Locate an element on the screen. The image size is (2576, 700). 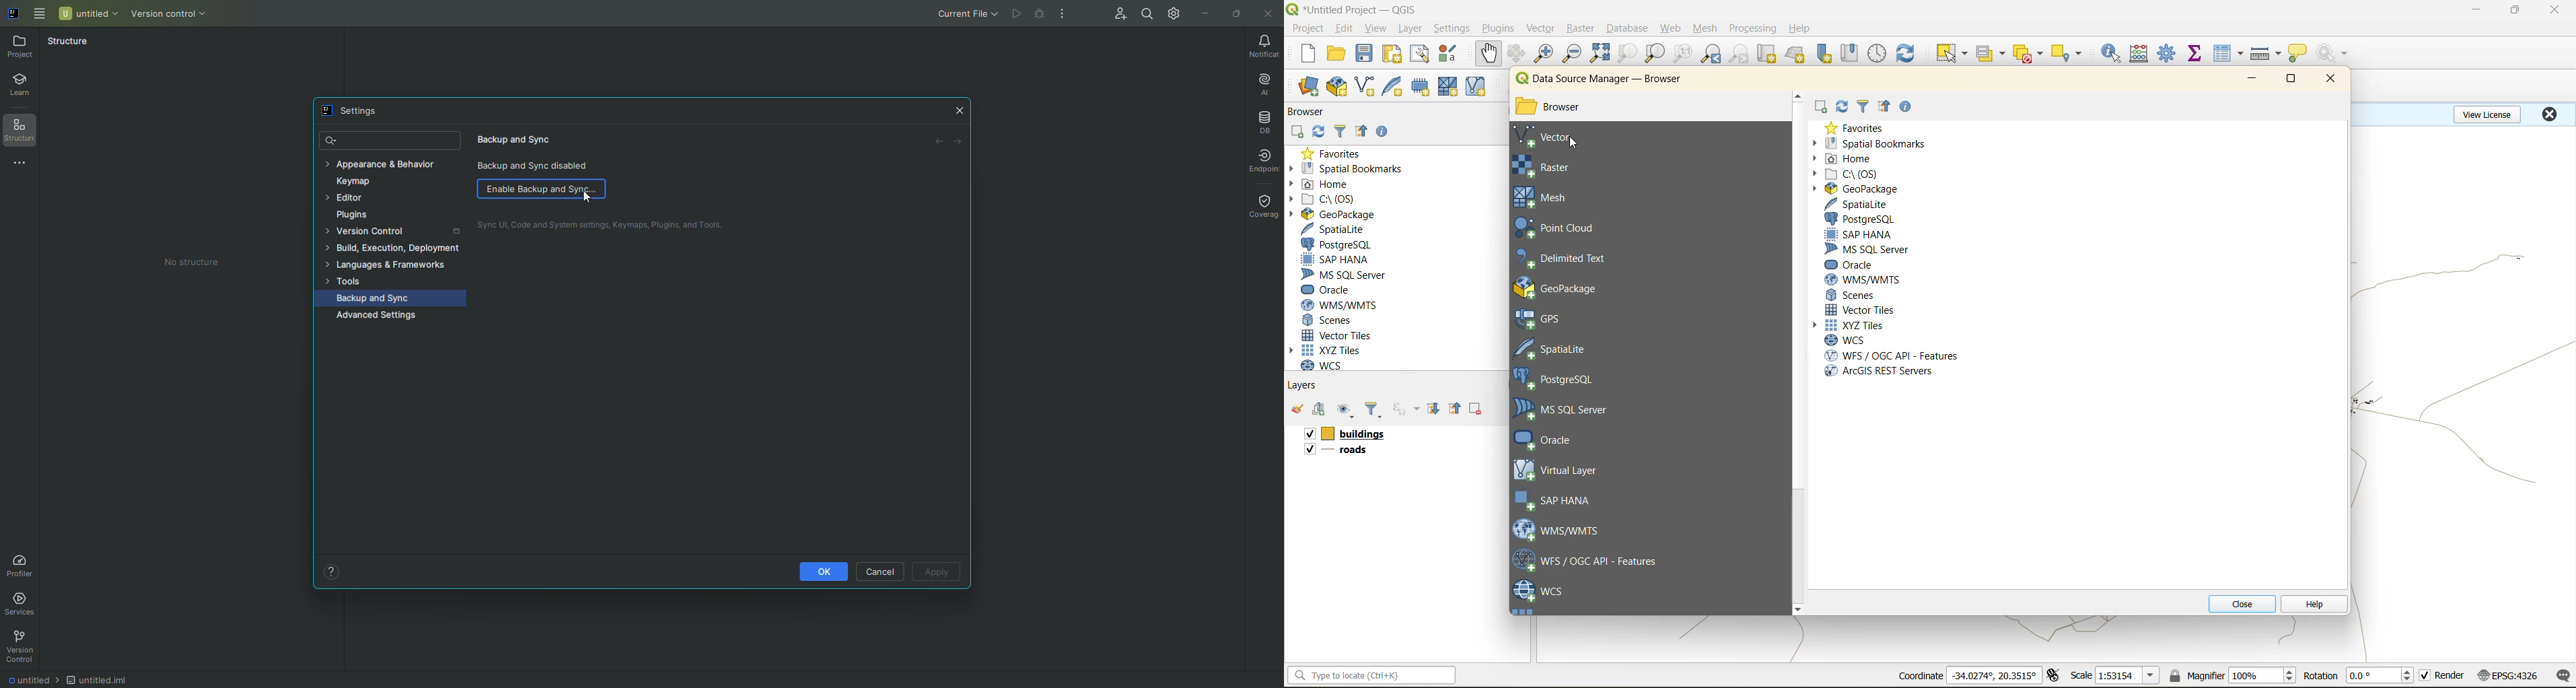
add selected layers is located at coordinates (1821, 108).